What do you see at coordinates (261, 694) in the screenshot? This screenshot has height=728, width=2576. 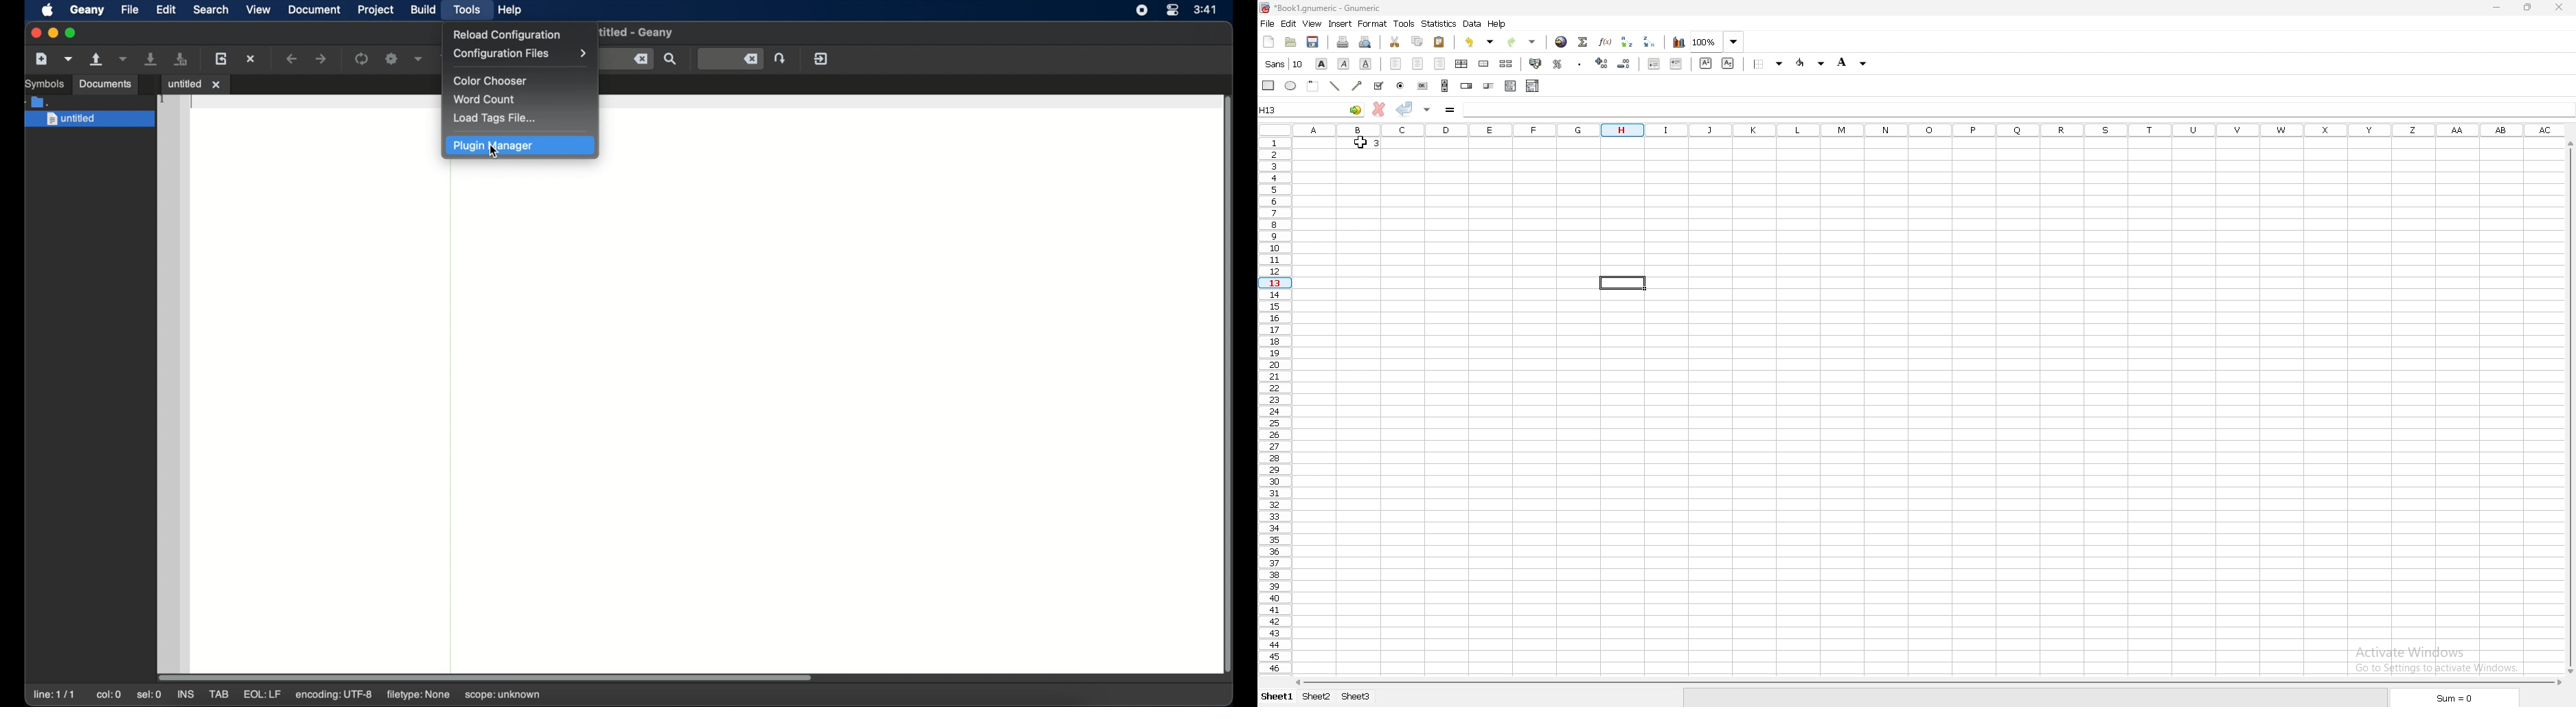 I see `eql: lf` at bounding box center [261, 694].